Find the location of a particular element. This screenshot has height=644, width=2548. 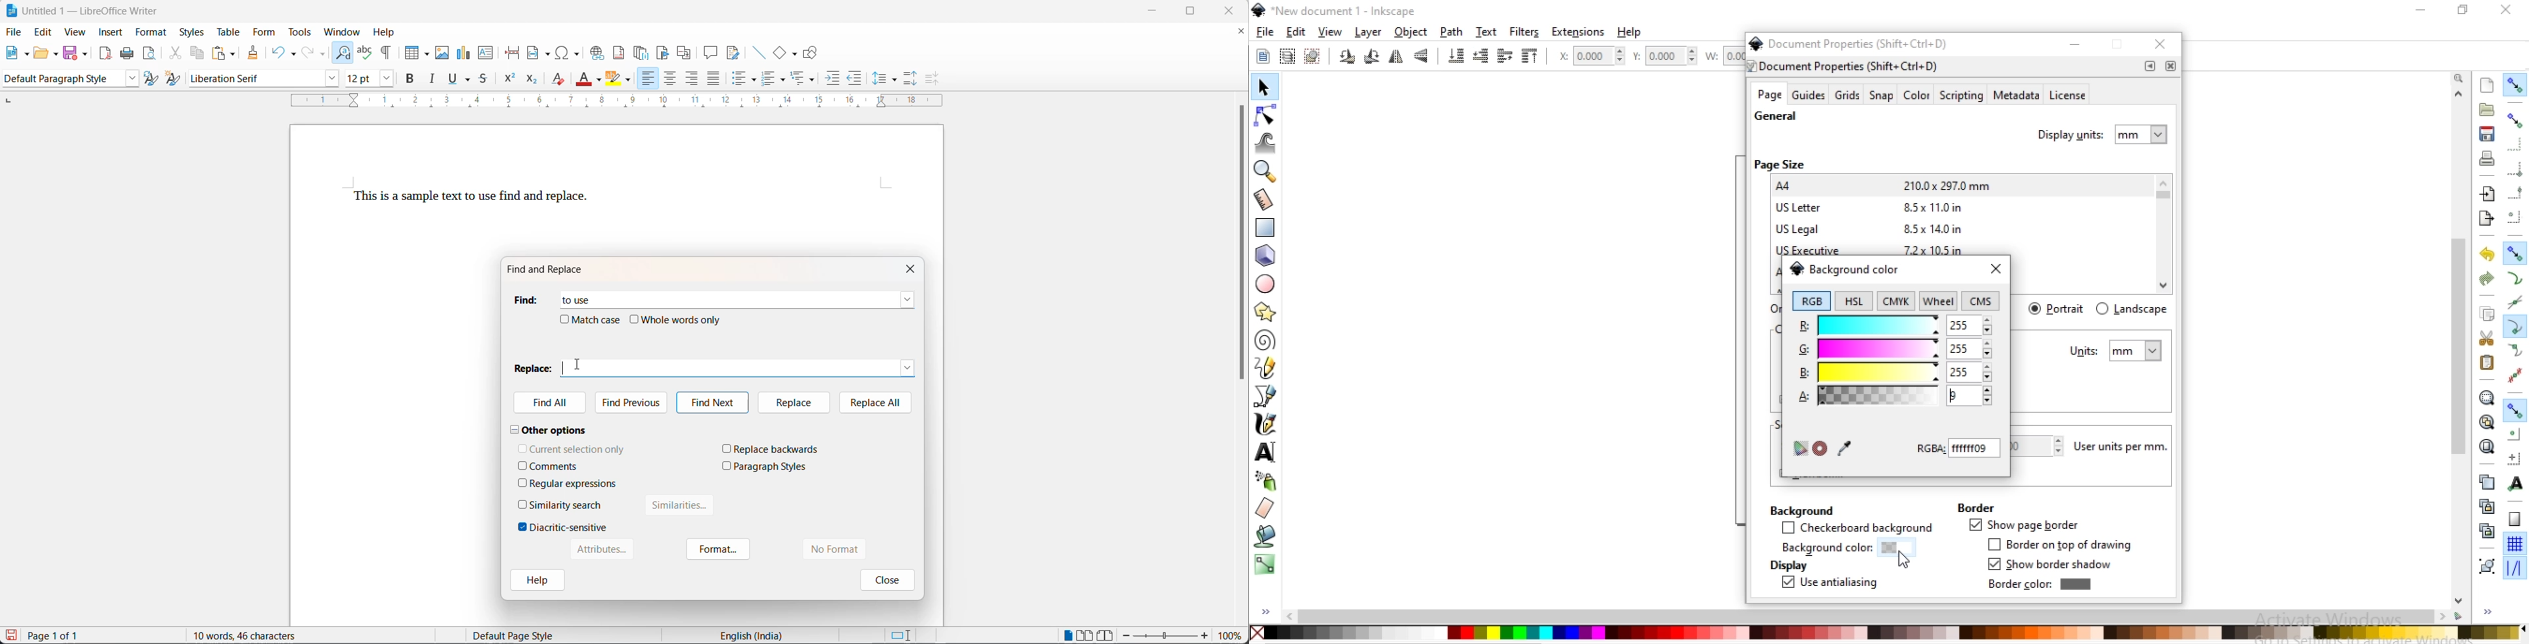

redo is located at coordinates (2487, 279).